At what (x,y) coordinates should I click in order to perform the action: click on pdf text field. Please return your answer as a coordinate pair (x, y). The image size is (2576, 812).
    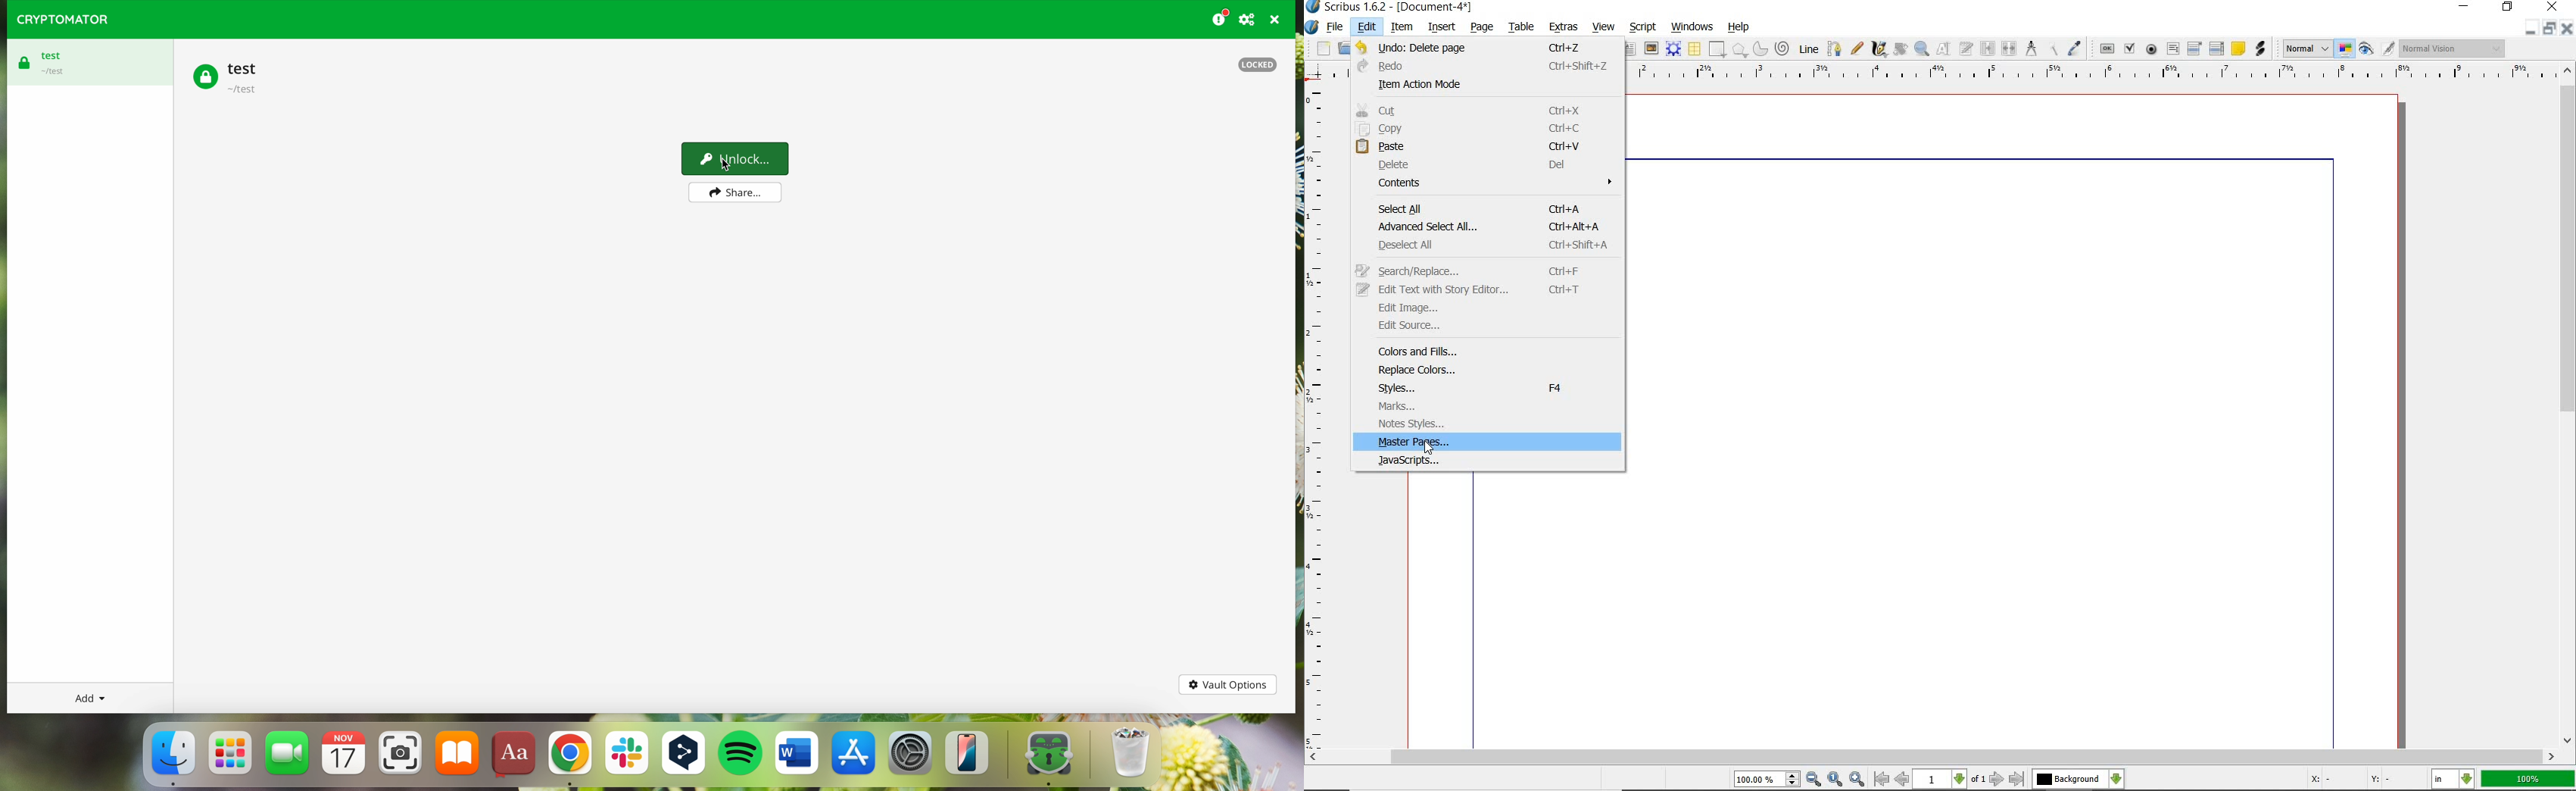
    Looking at the image, I should click on (2172, 49).